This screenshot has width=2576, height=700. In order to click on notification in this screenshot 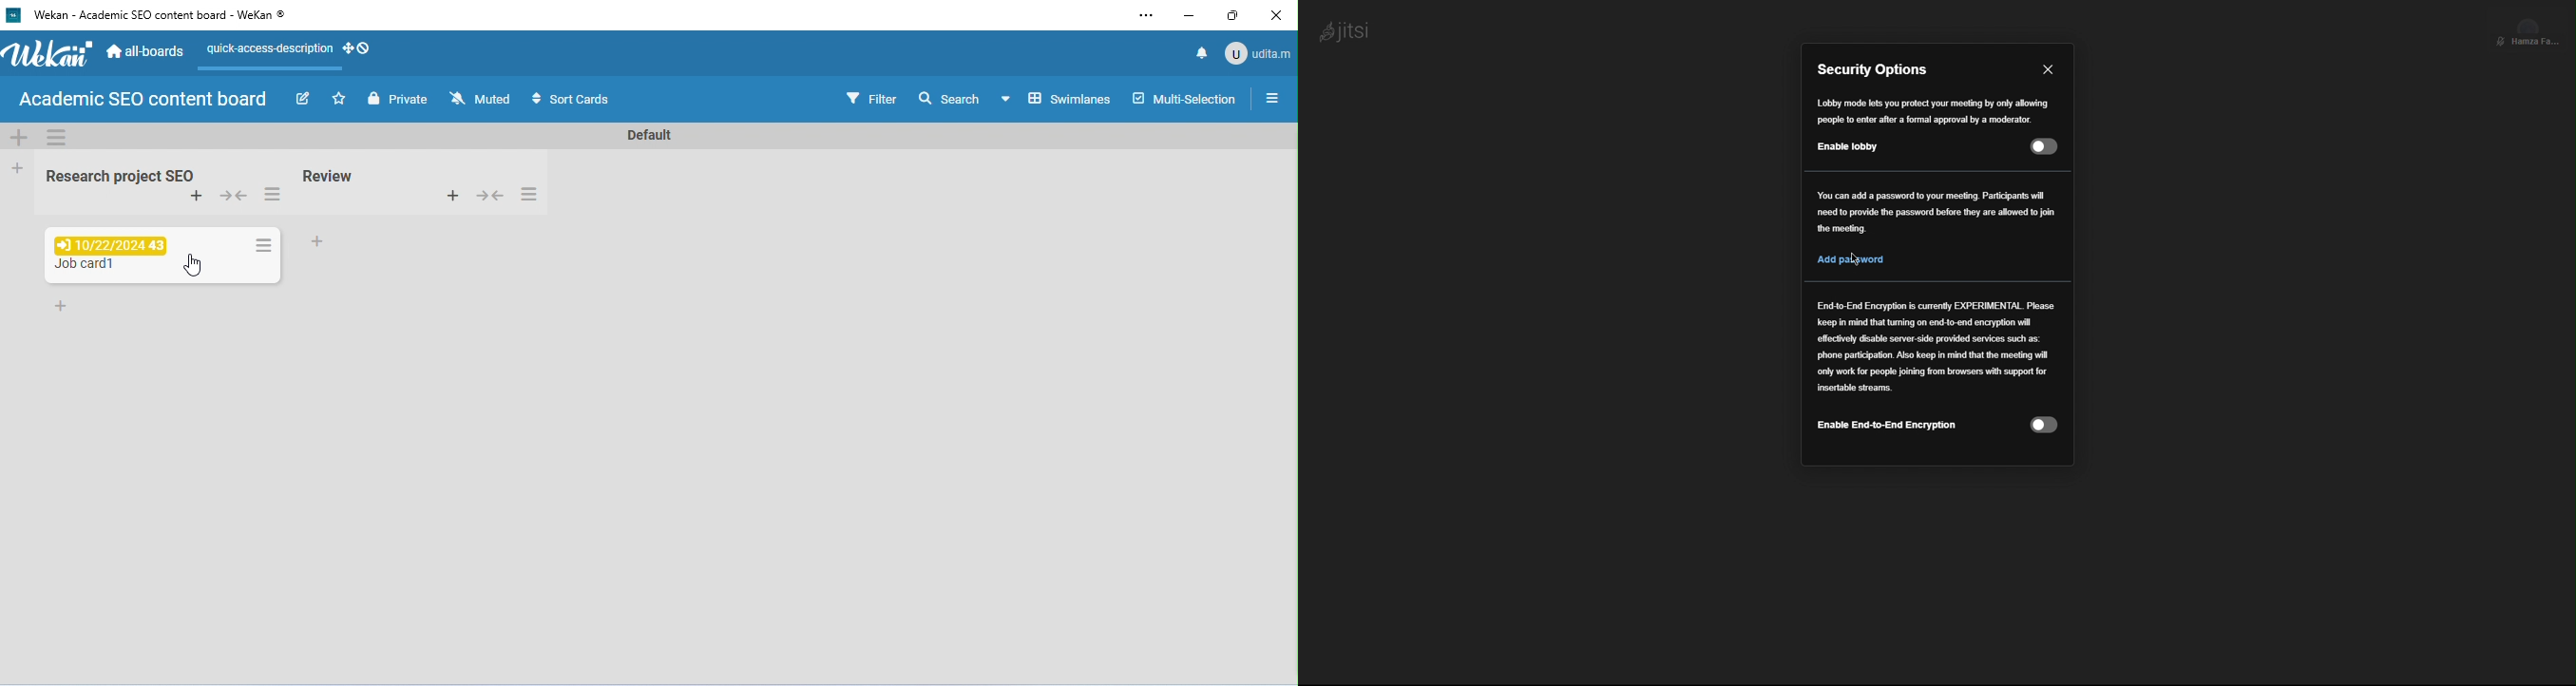, I will do `click(1199, 52)`.